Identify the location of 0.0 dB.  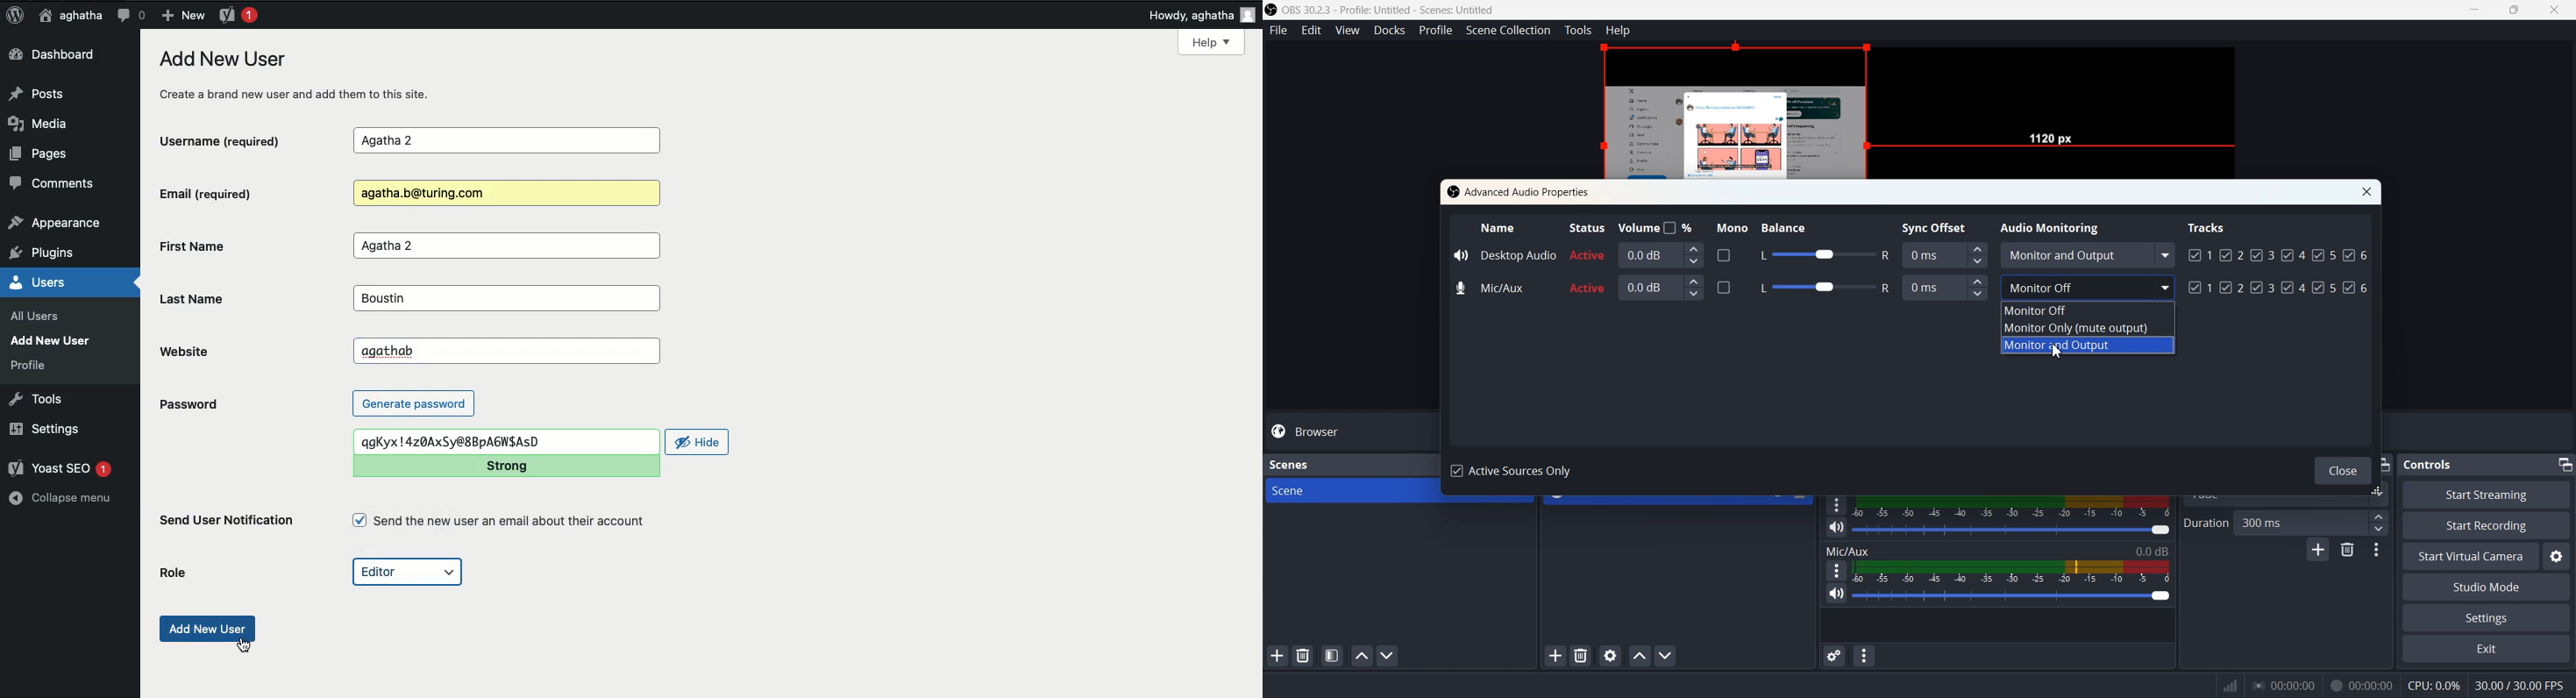
(1661, 287).